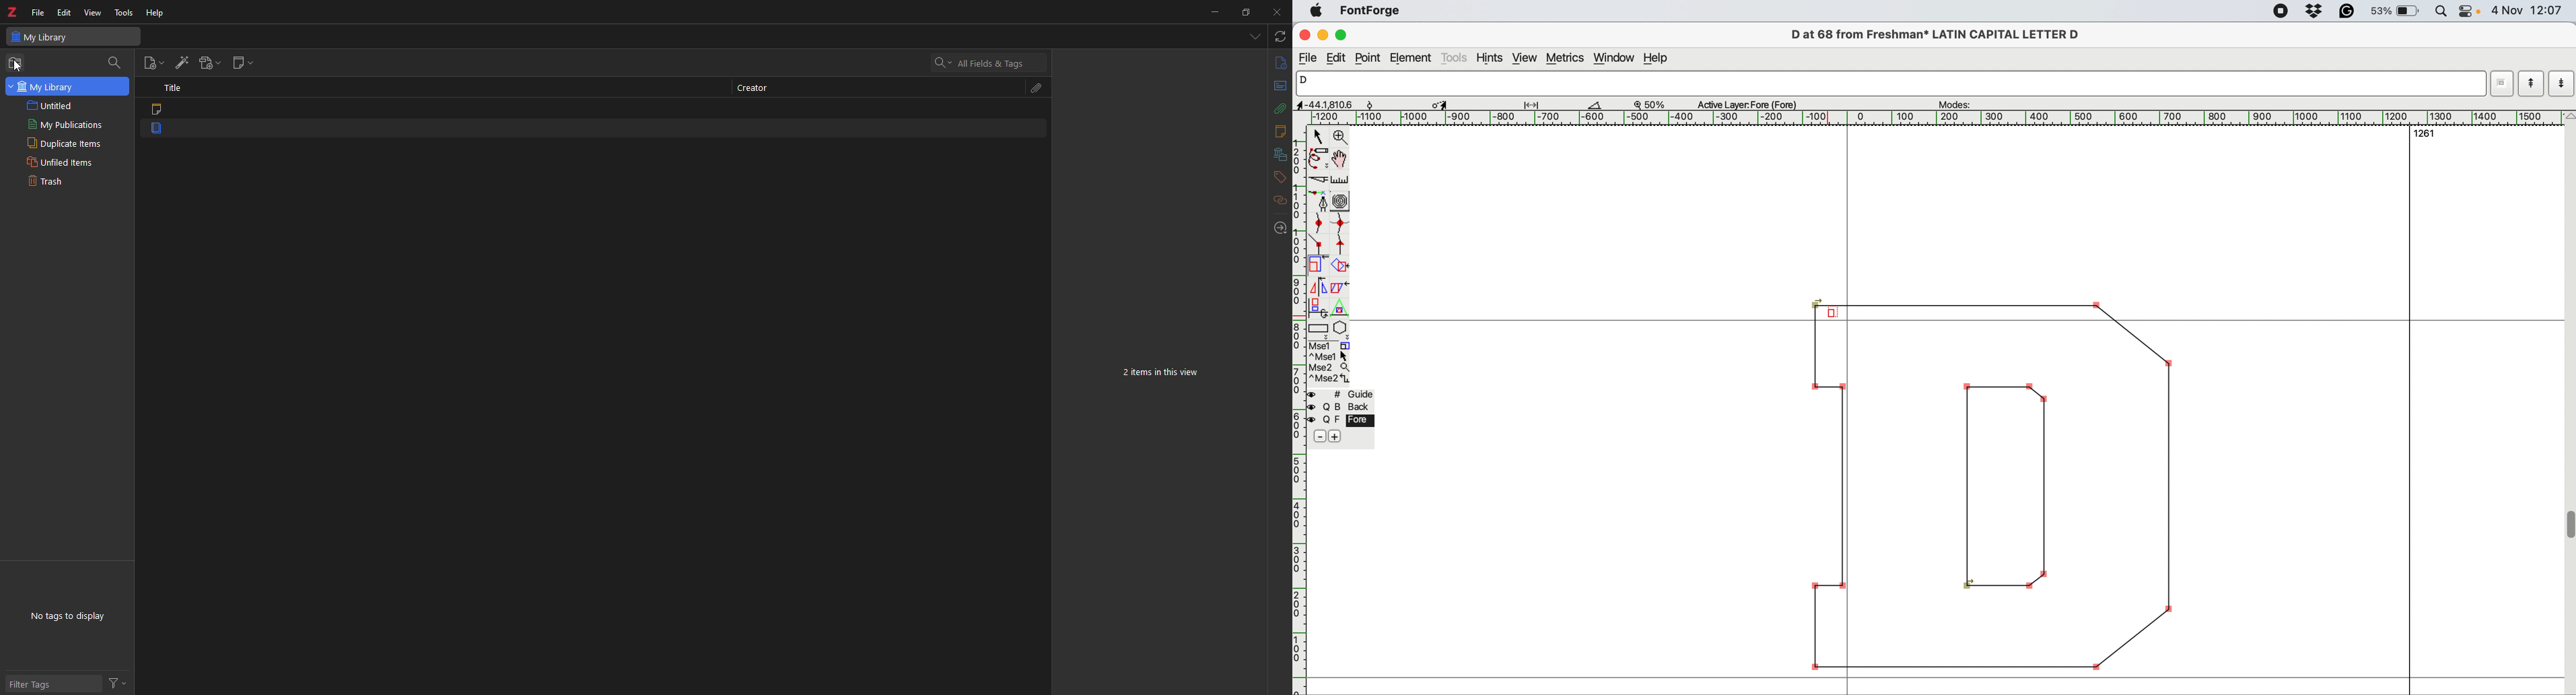 This screenshot has width=2576, height=700. I want to click on close, so click(1304, 34).